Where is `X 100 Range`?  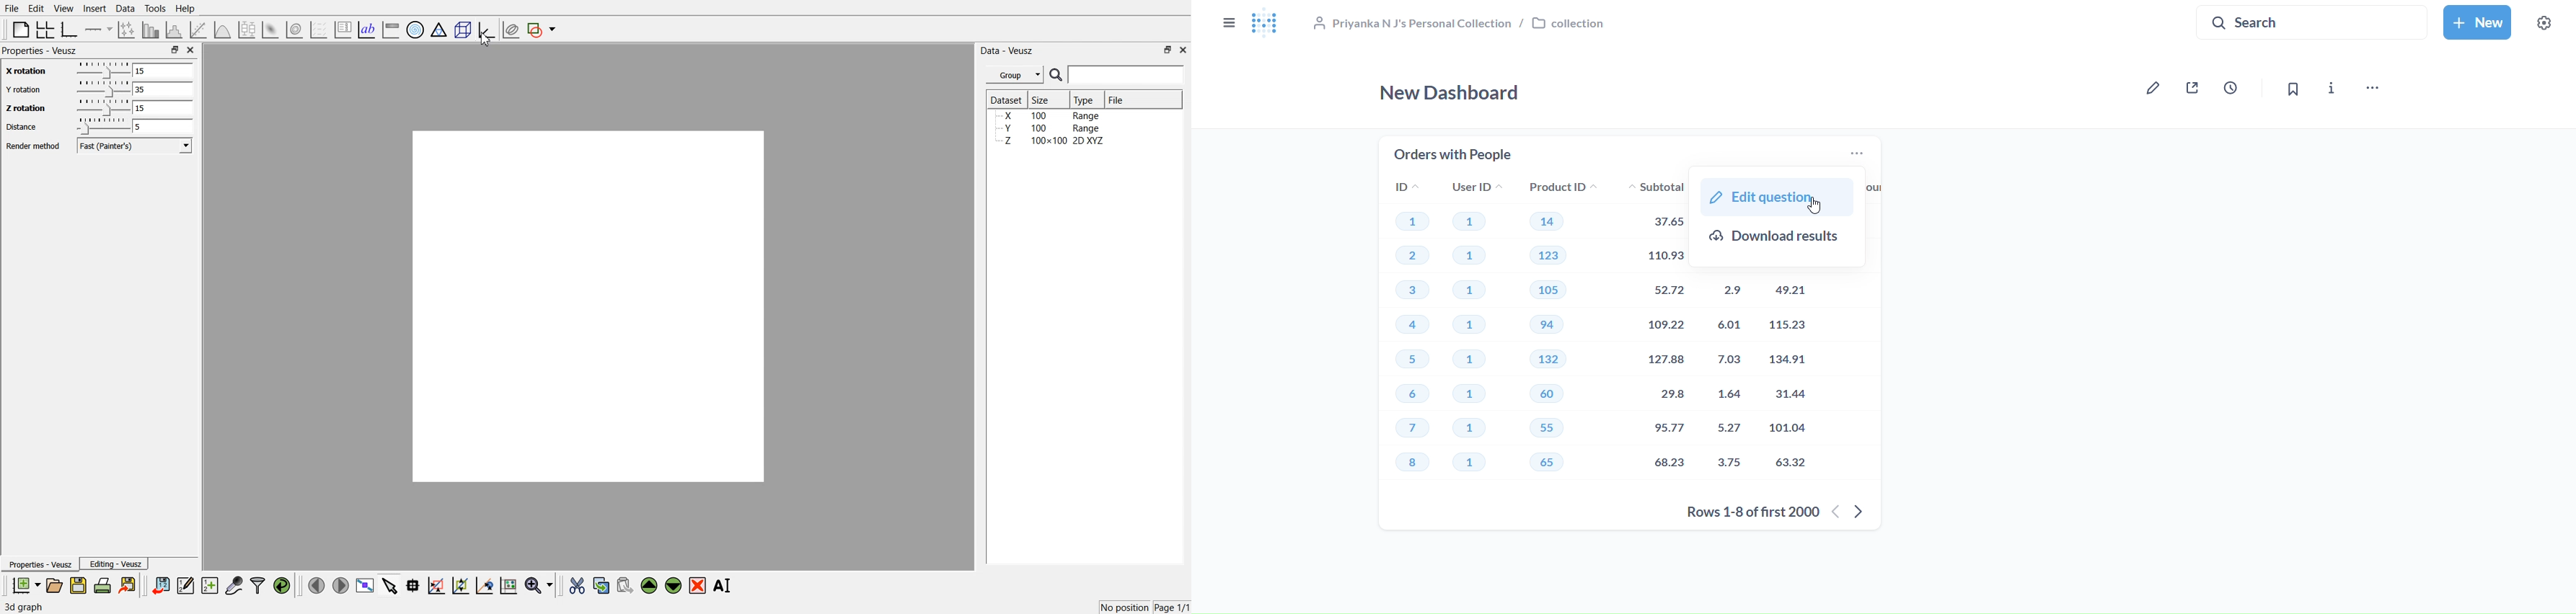 X 100 Range is located at coordinates (1051, 115).